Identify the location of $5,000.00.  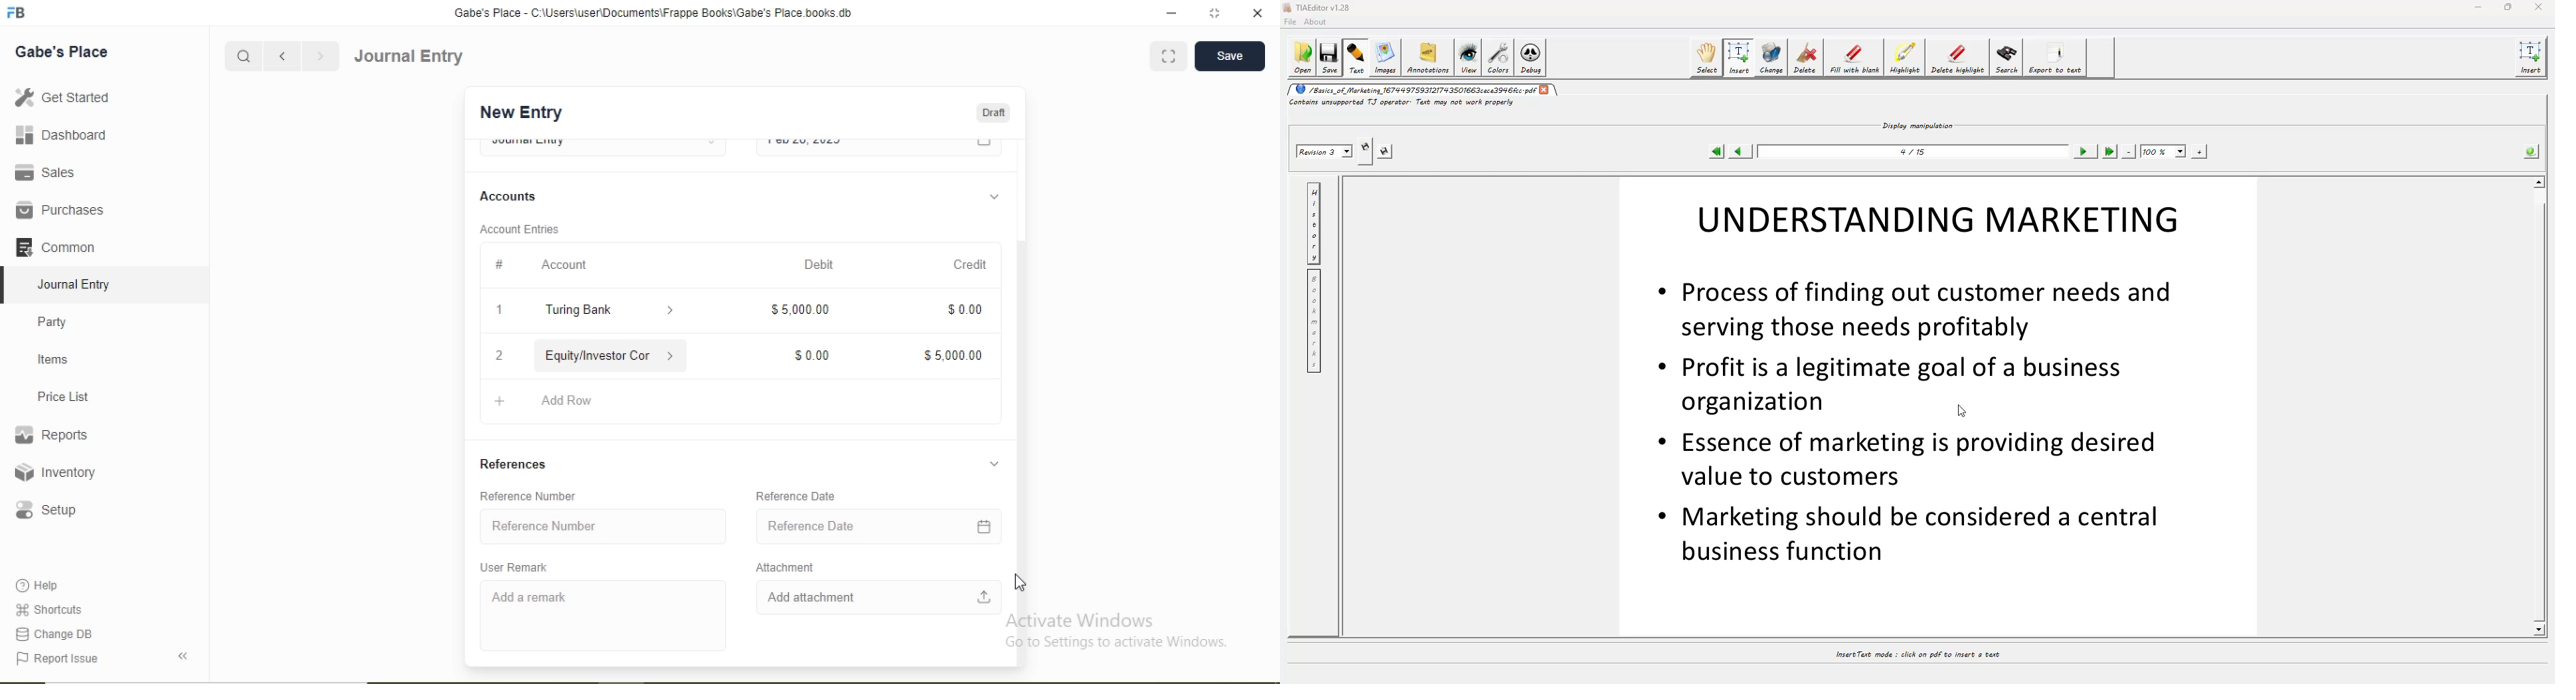
(952, 356).